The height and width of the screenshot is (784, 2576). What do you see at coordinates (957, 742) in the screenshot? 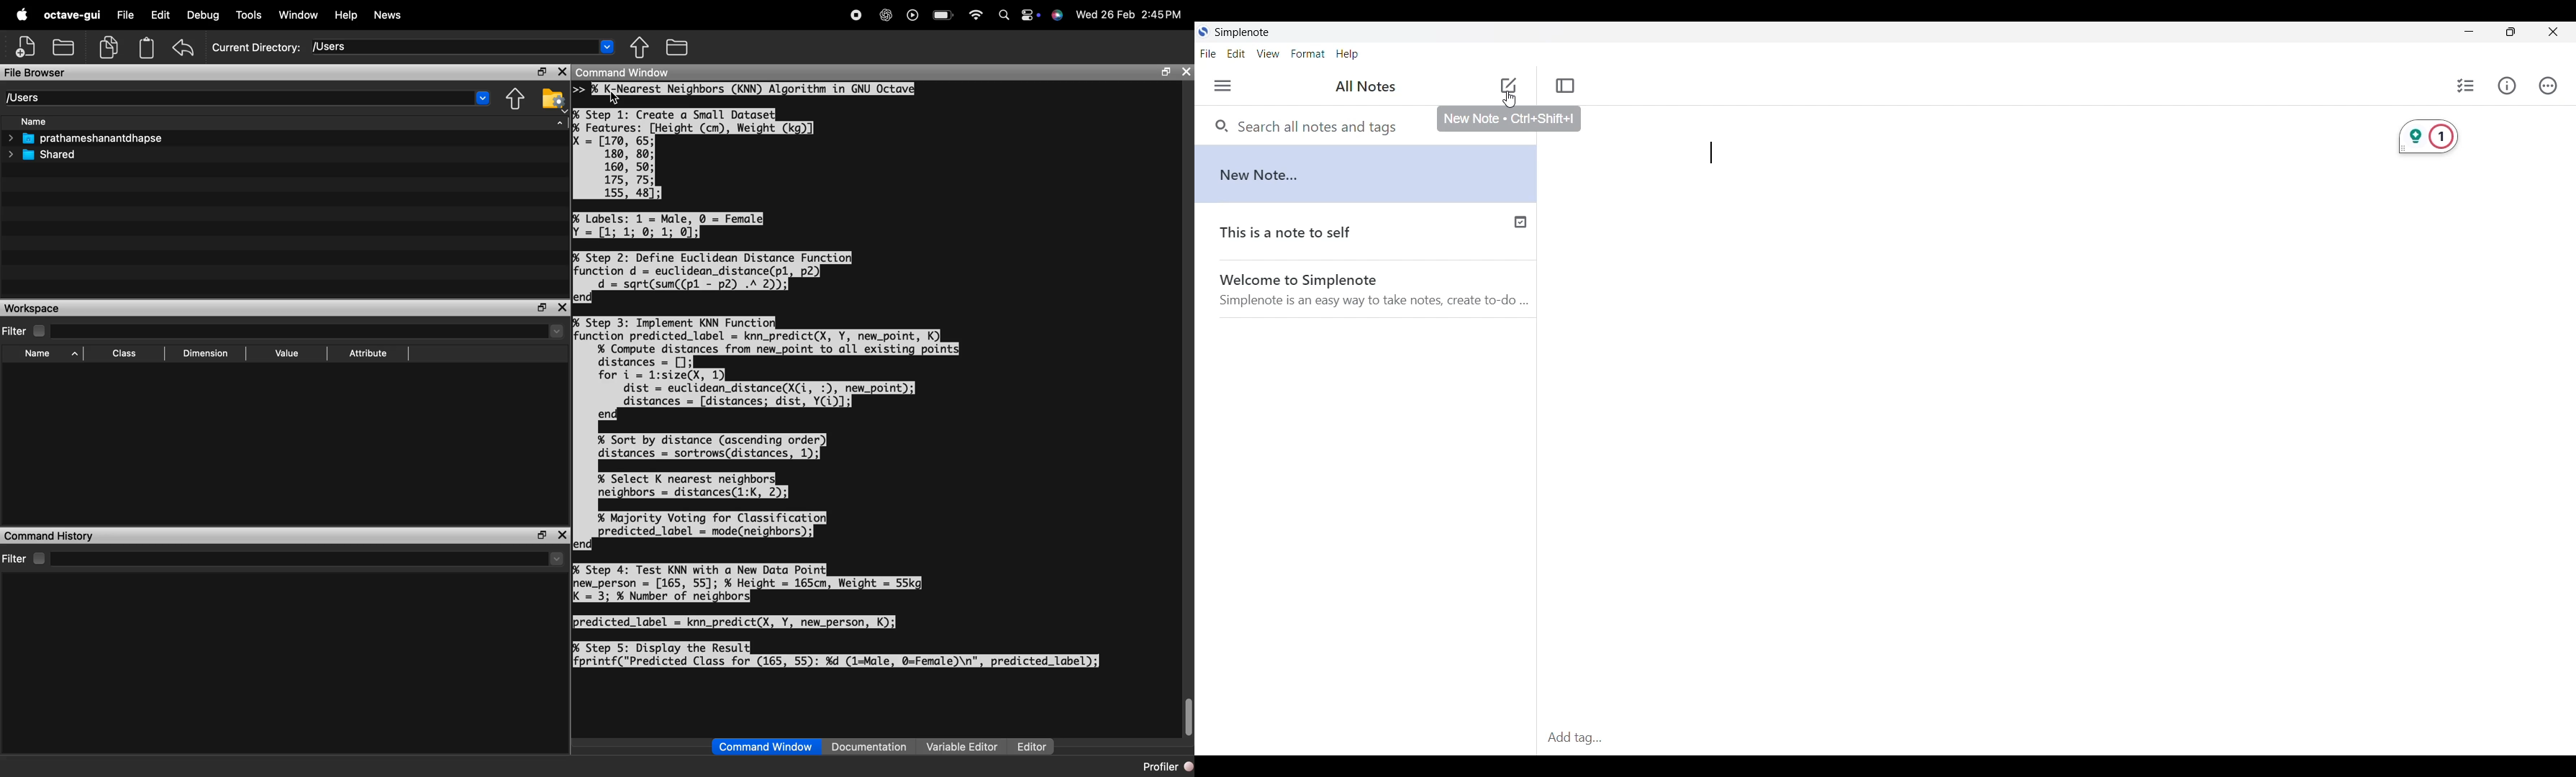
I see `Variable Editor` at bounding box center [957, 742].